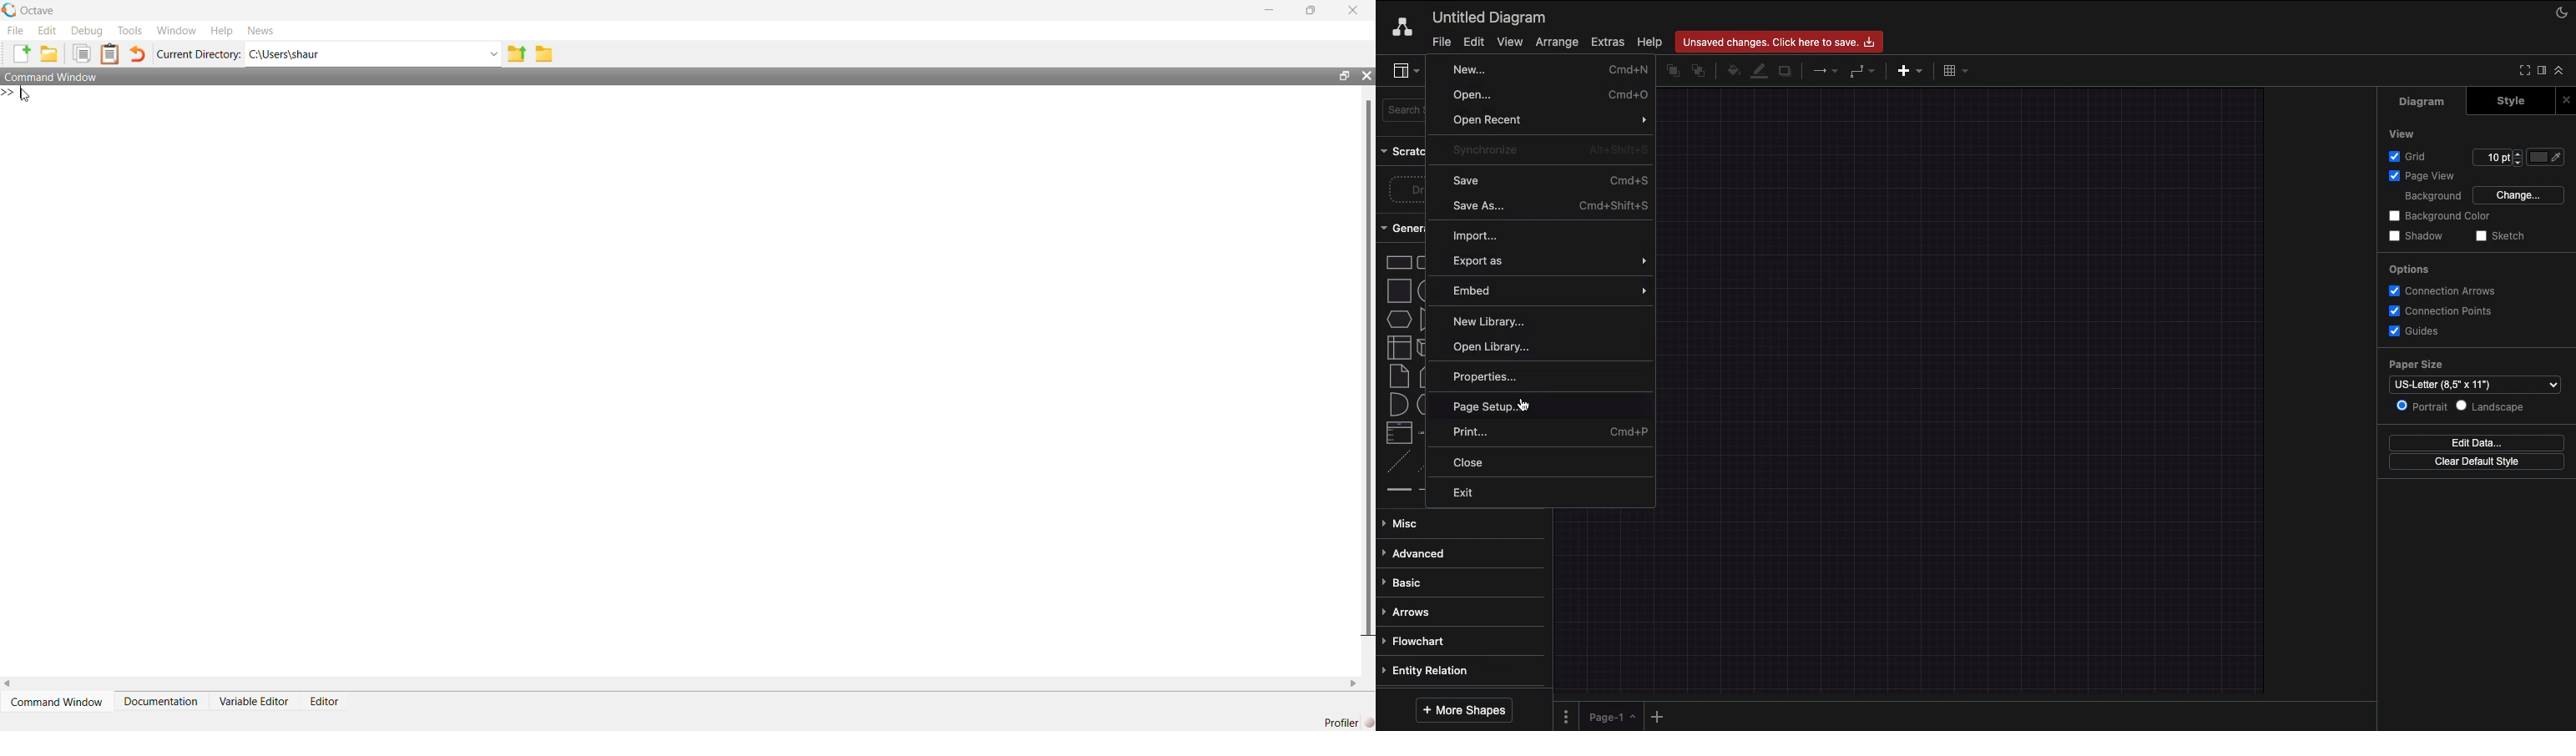  What do you see at coordinates (1407, 113) in the screenshot?
I see `Search shapes` at bounding box center [1407, 113].